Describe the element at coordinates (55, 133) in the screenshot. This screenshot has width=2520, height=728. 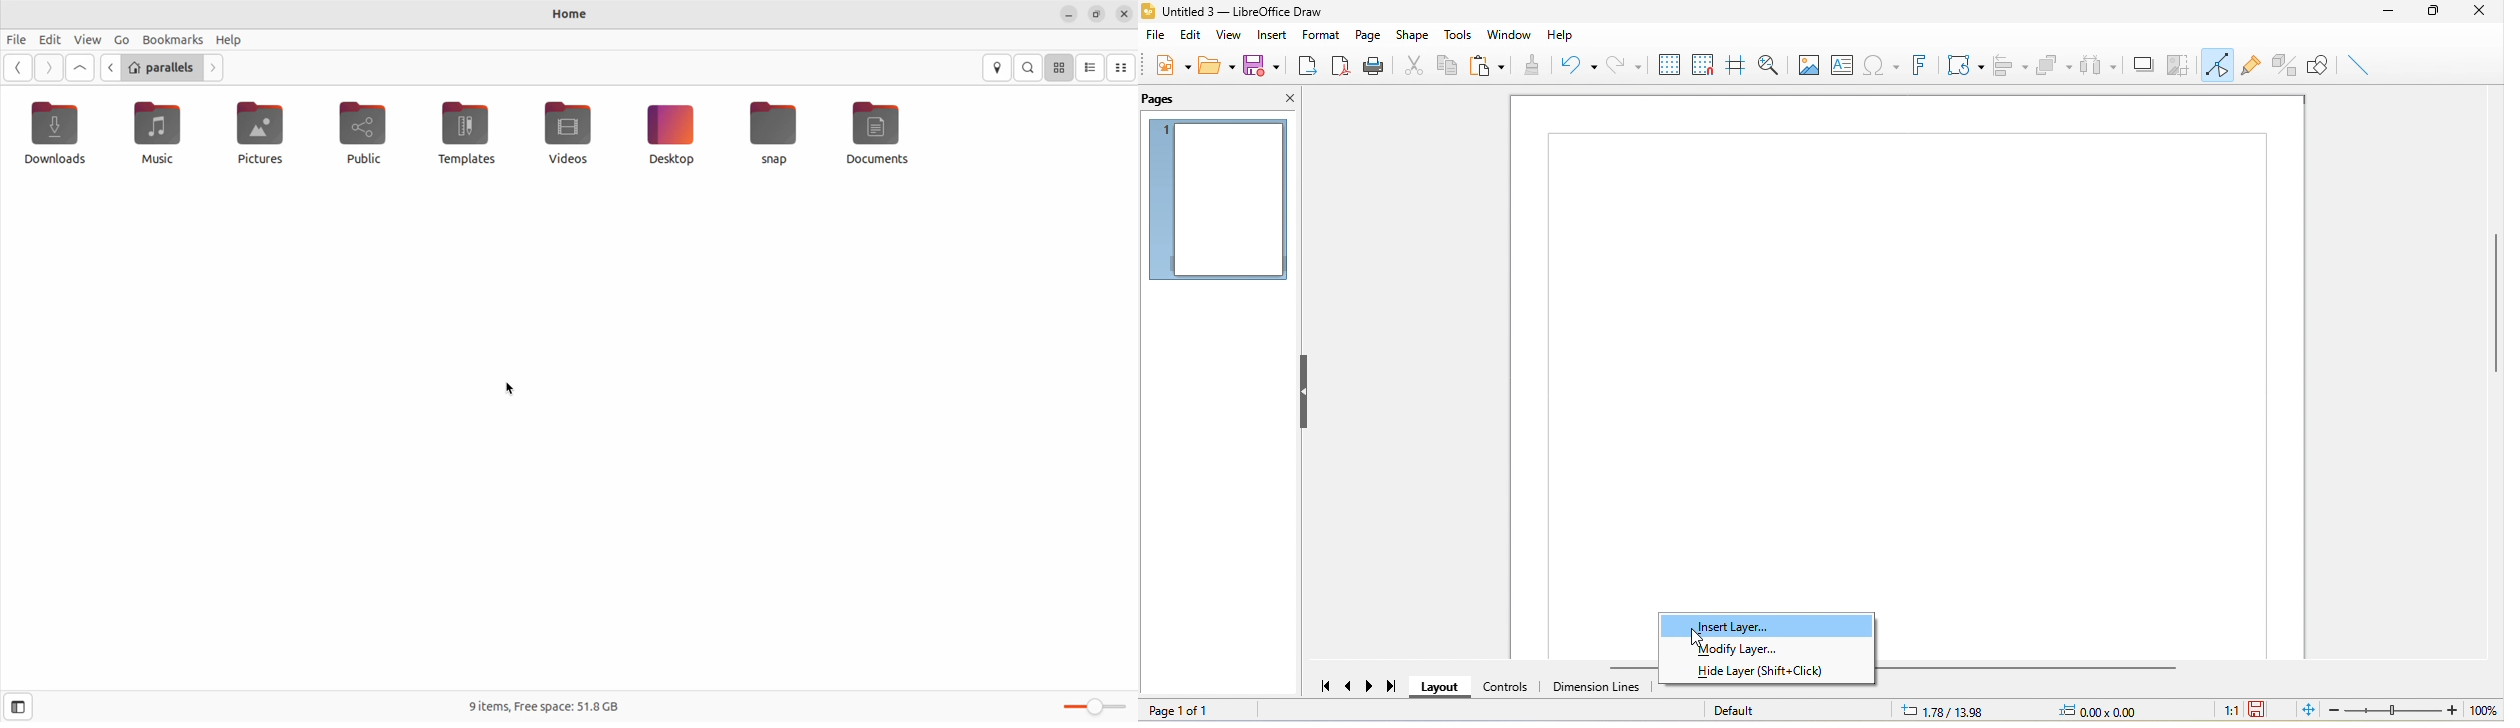
I see `downloads` at that location.